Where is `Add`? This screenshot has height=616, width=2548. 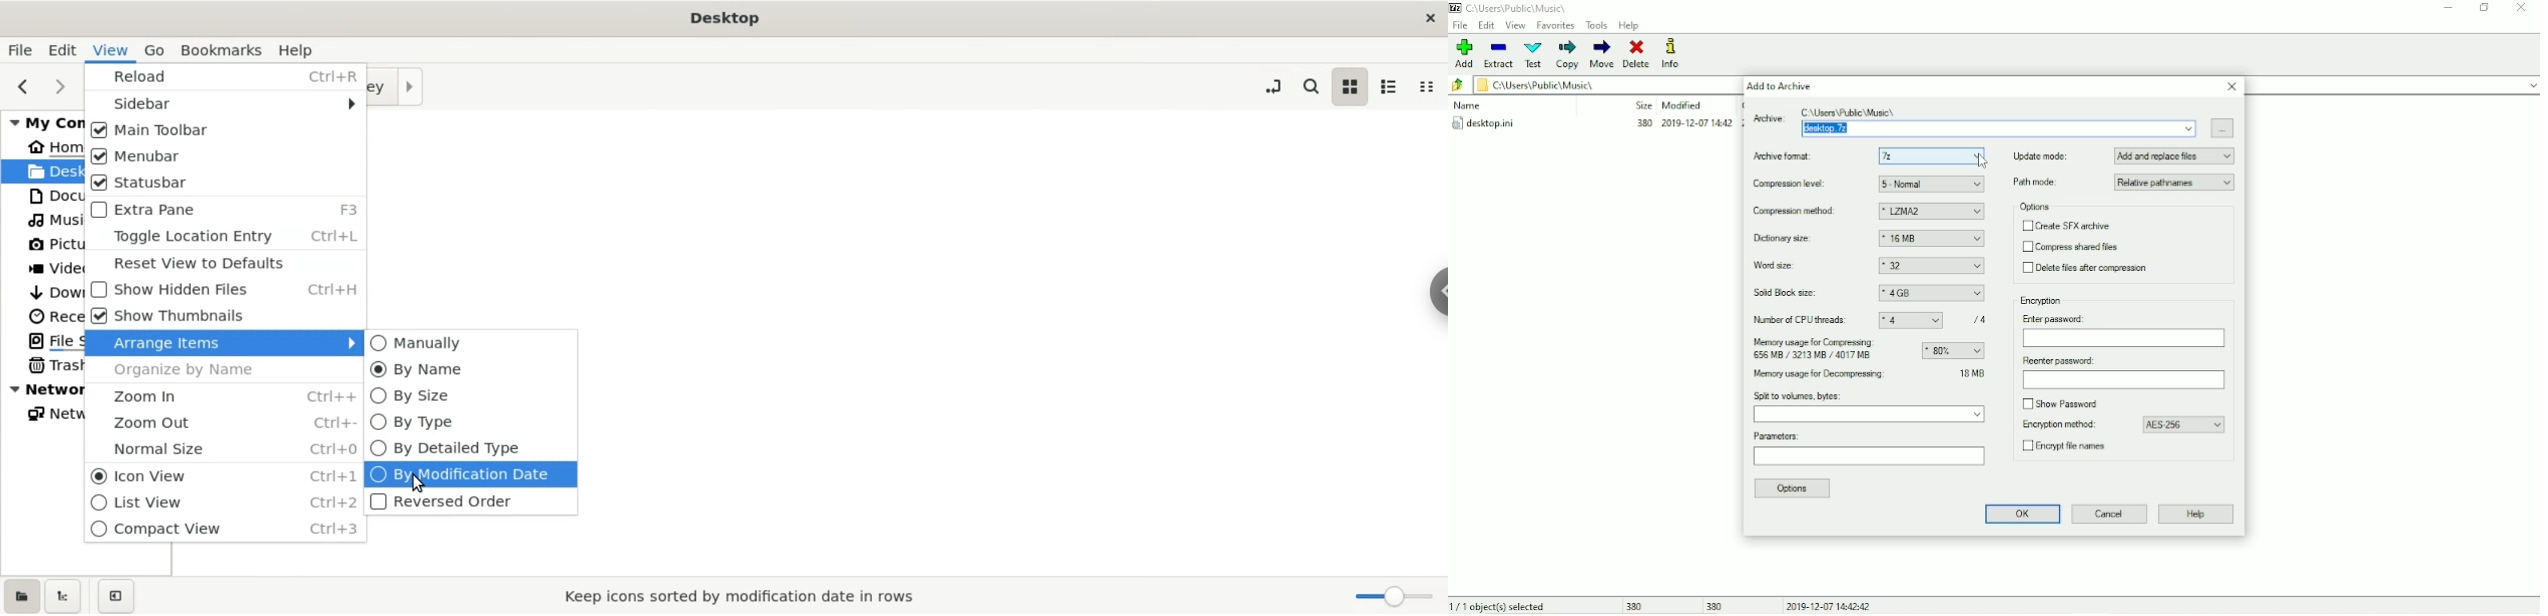 Add is located at coordinates (1465, 53).